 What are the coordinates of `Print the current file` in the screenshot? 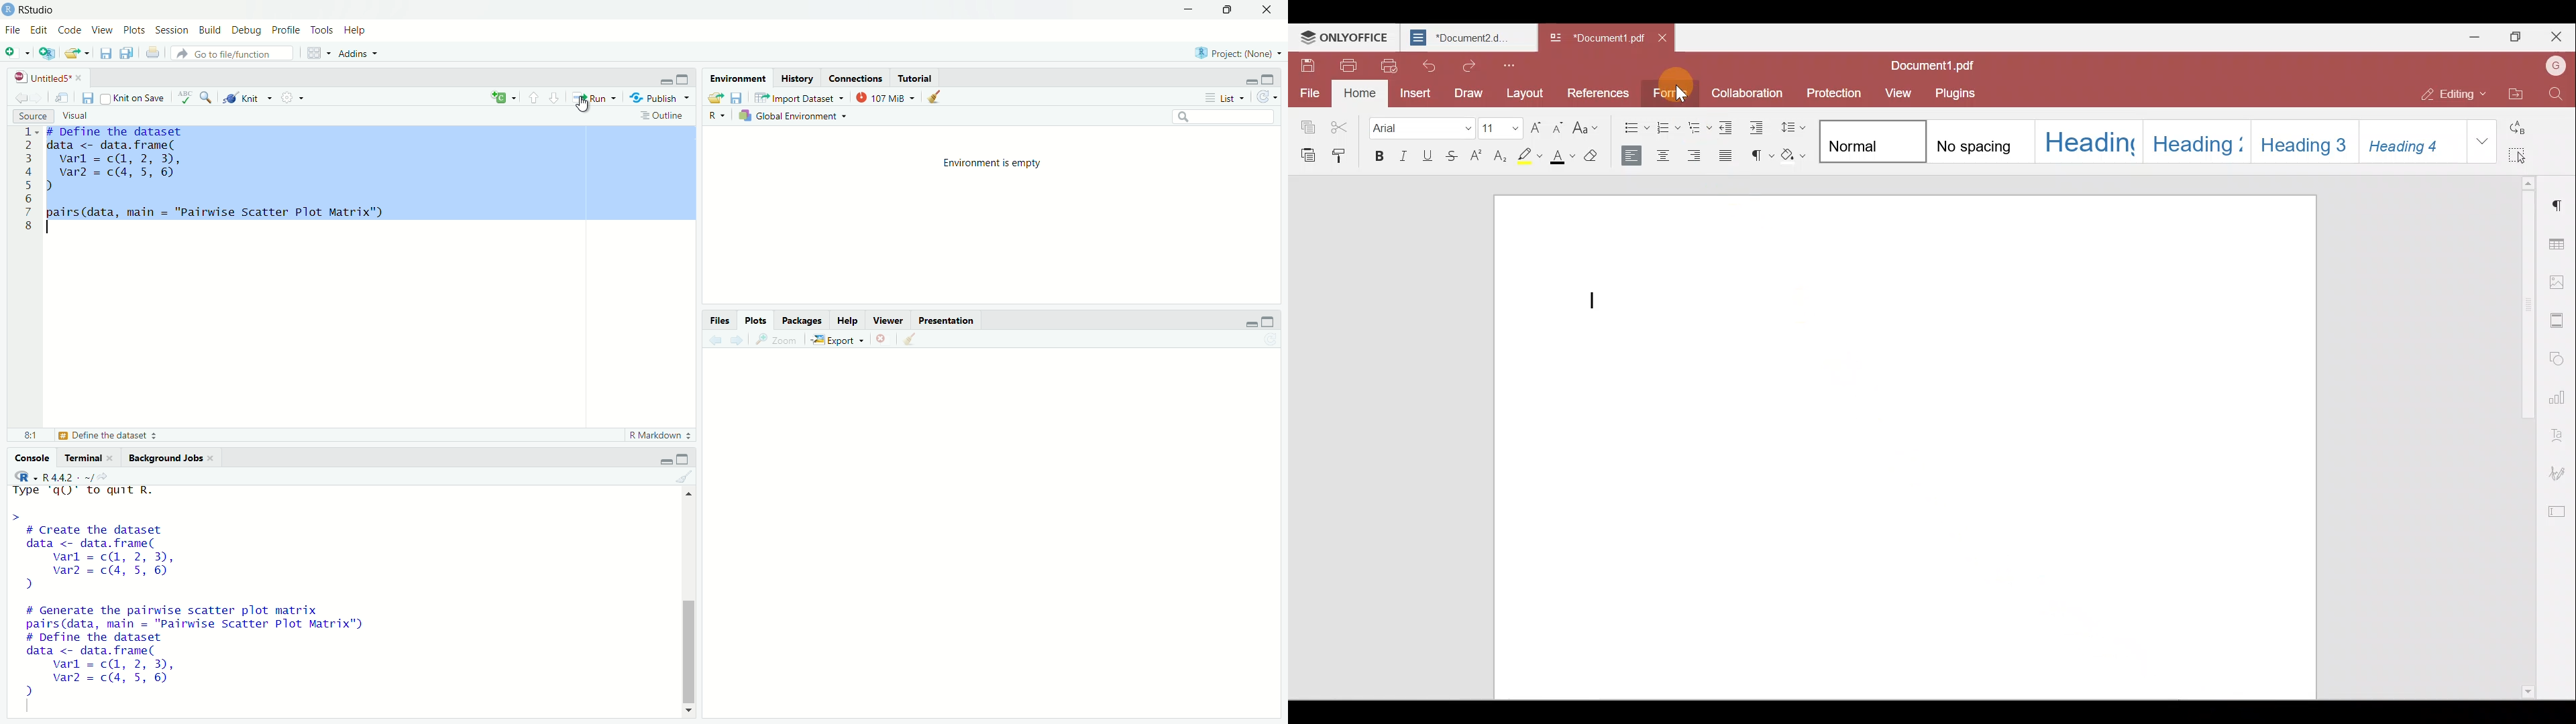 It's located at (152, 51).